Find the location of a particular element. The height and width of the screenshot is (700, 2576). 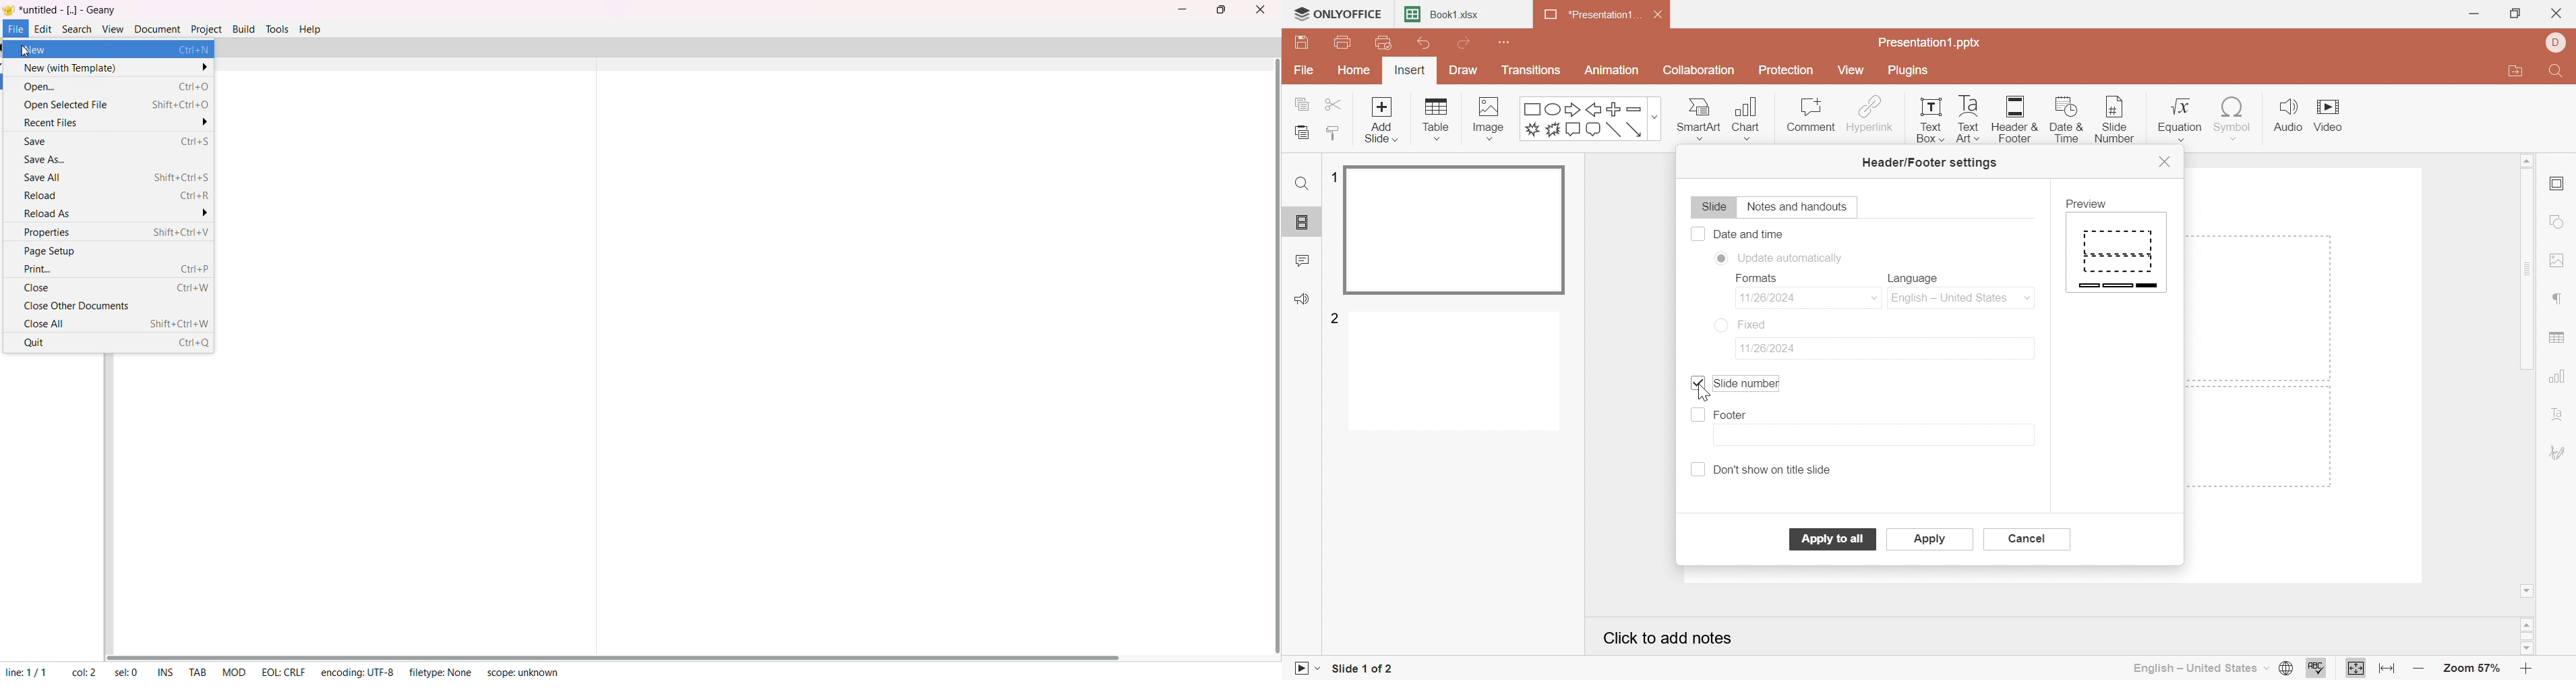

Home is located at coordinates (1356, 69).